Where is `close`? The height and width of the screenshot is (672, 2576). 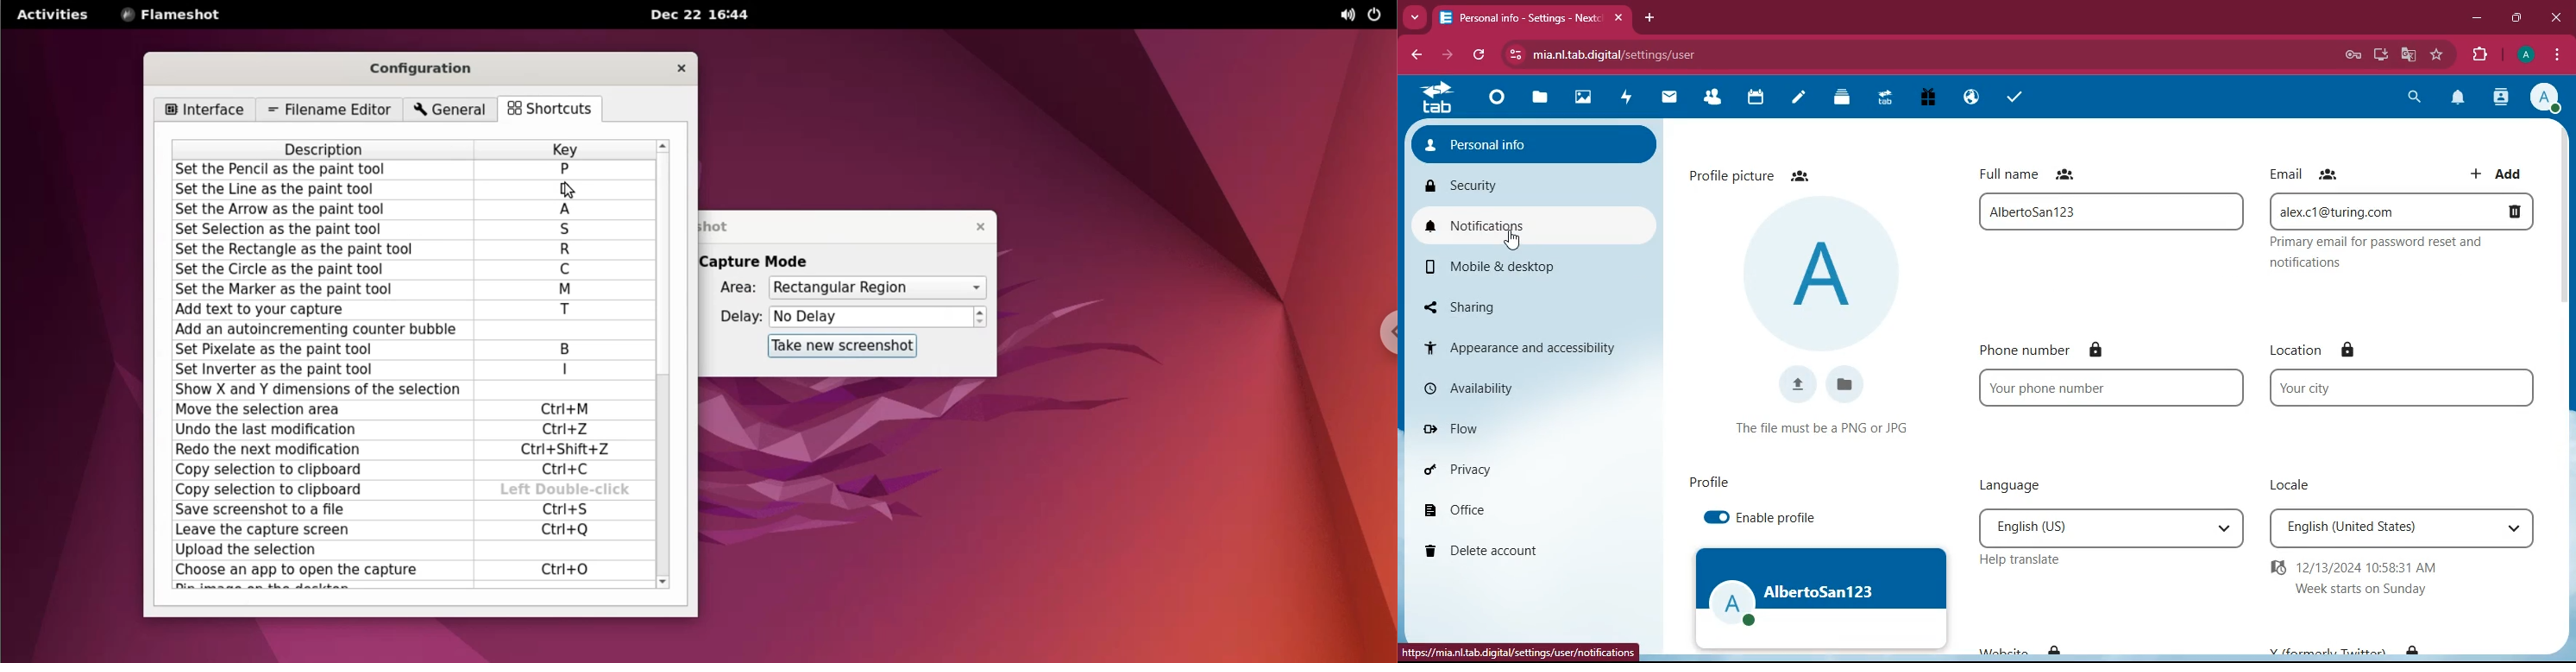
close is located at coordinates (2554, 18).